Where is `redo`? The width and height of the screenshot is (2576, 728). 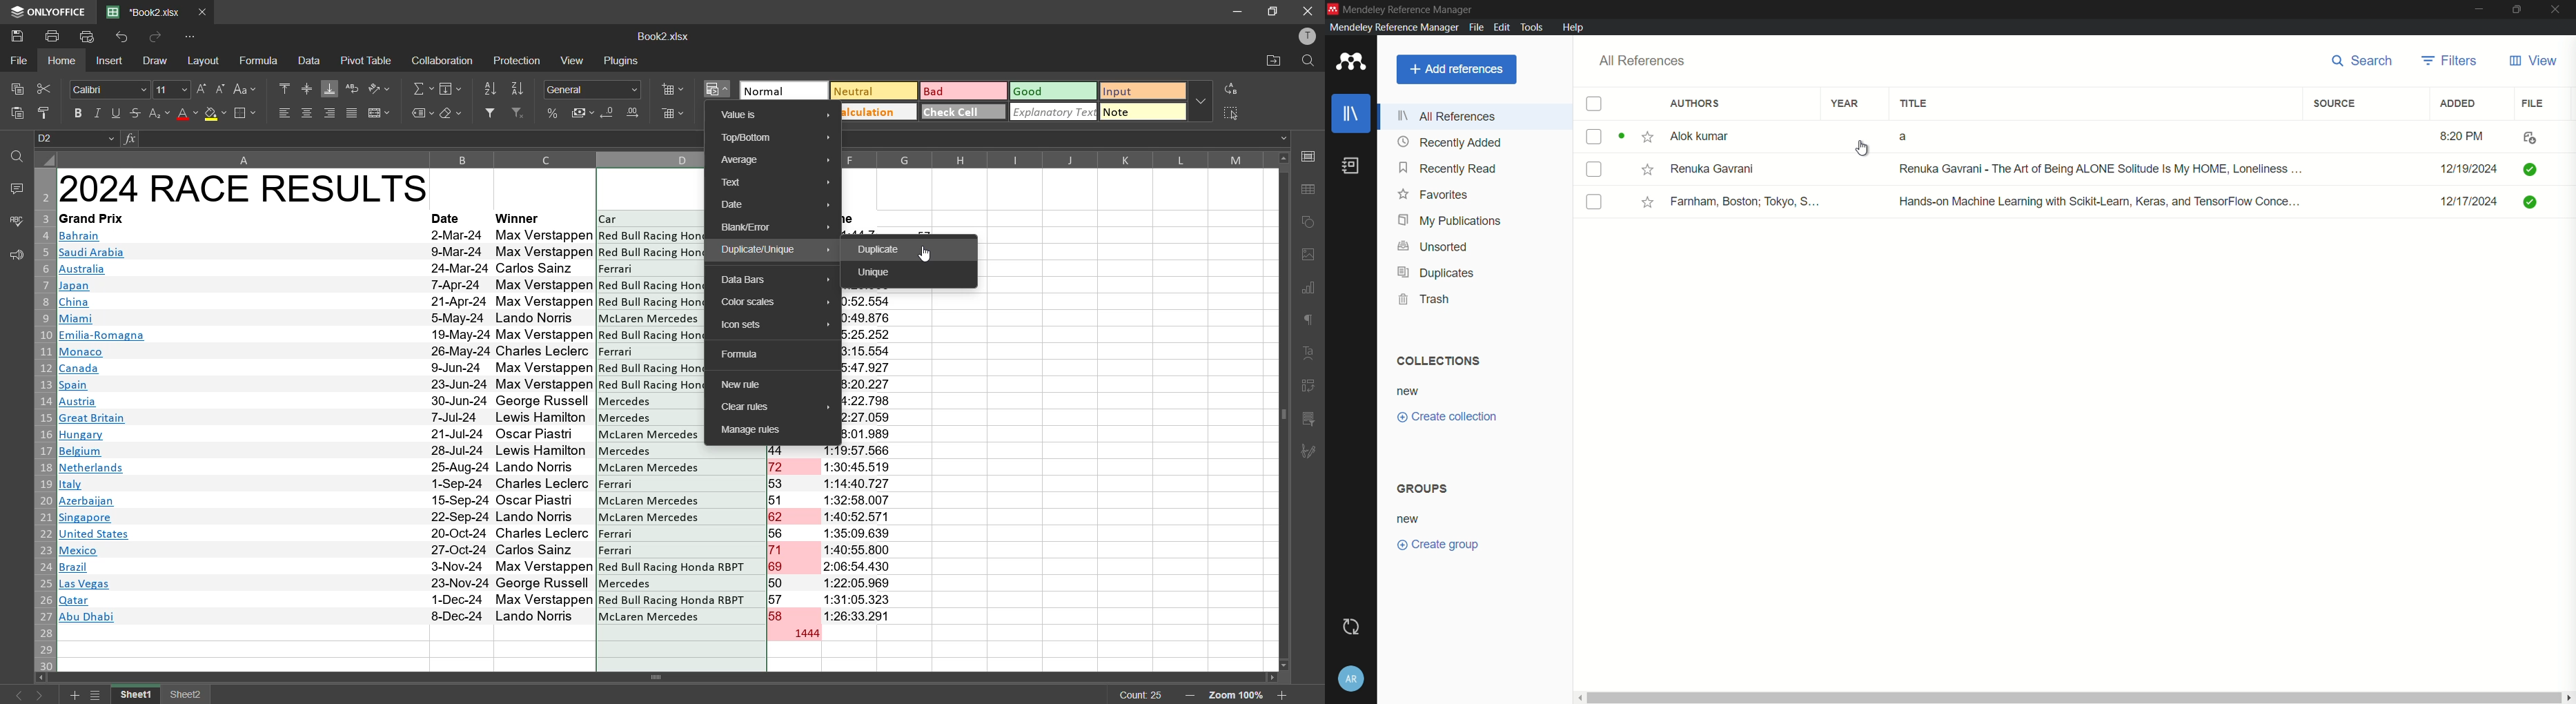 redo is located at coordinates (153, 37).